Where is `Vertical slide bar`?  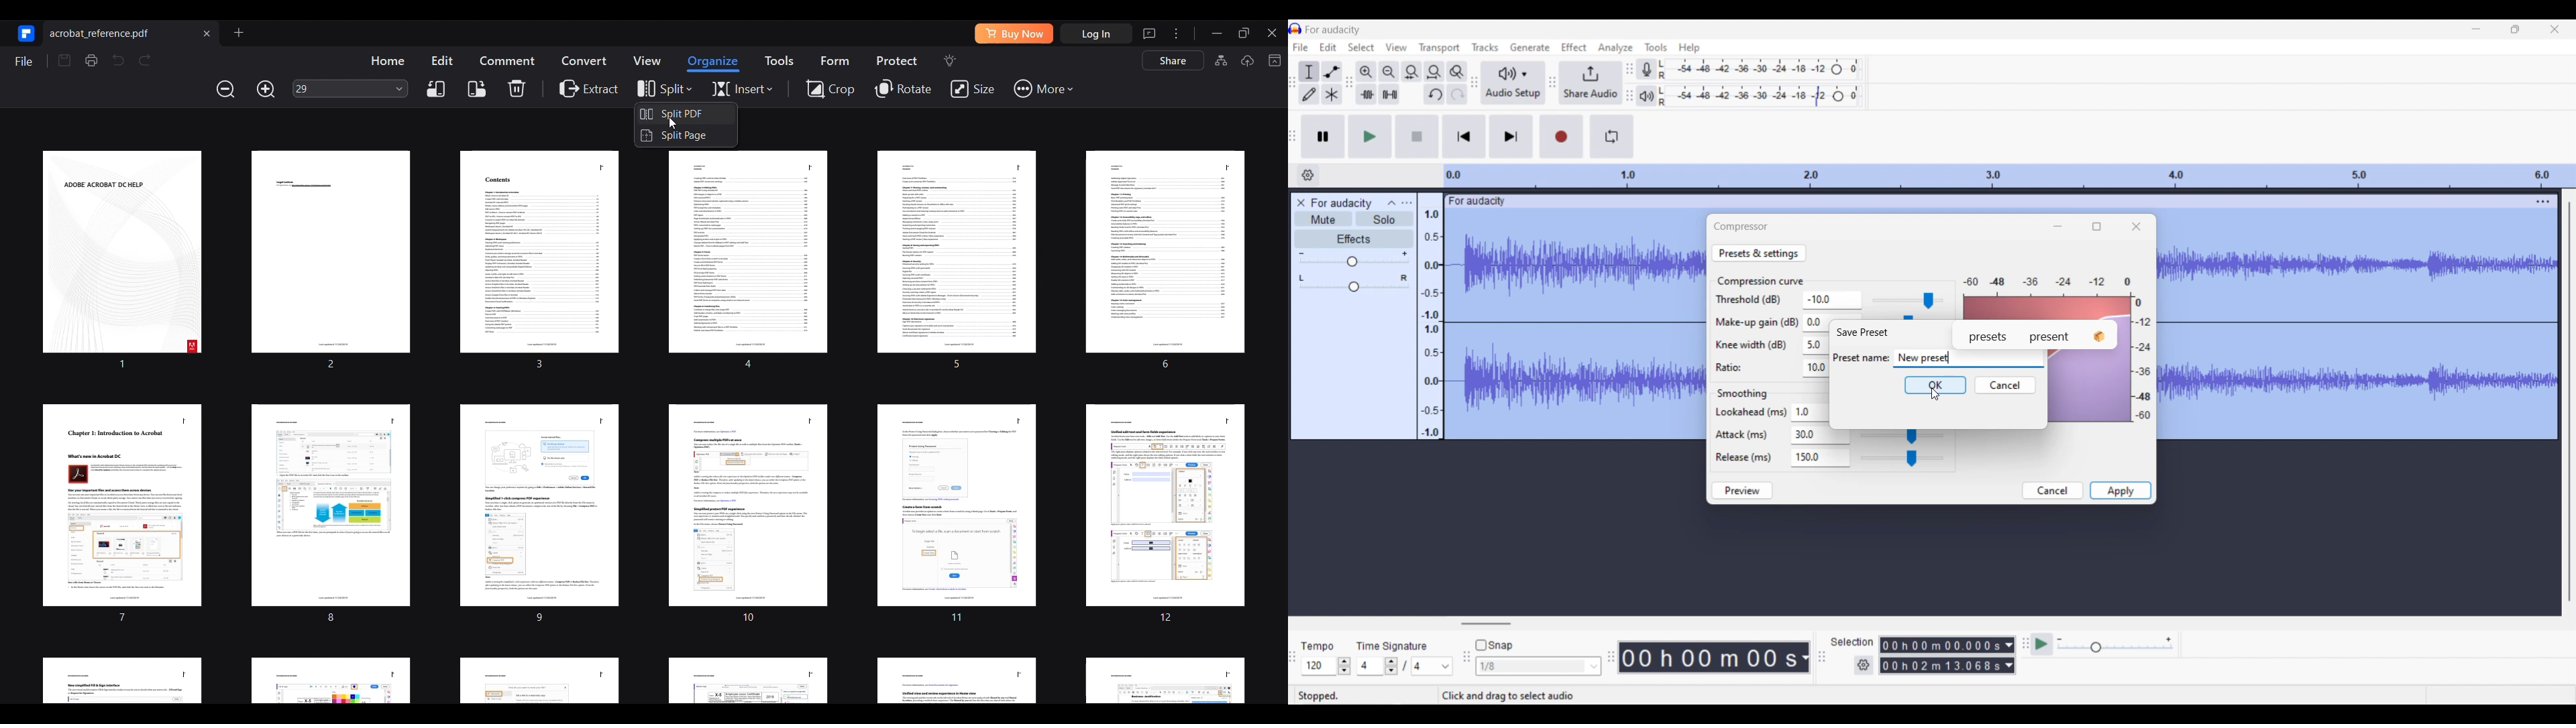 Vertical slide bar is located at coordinates (2570, 403).